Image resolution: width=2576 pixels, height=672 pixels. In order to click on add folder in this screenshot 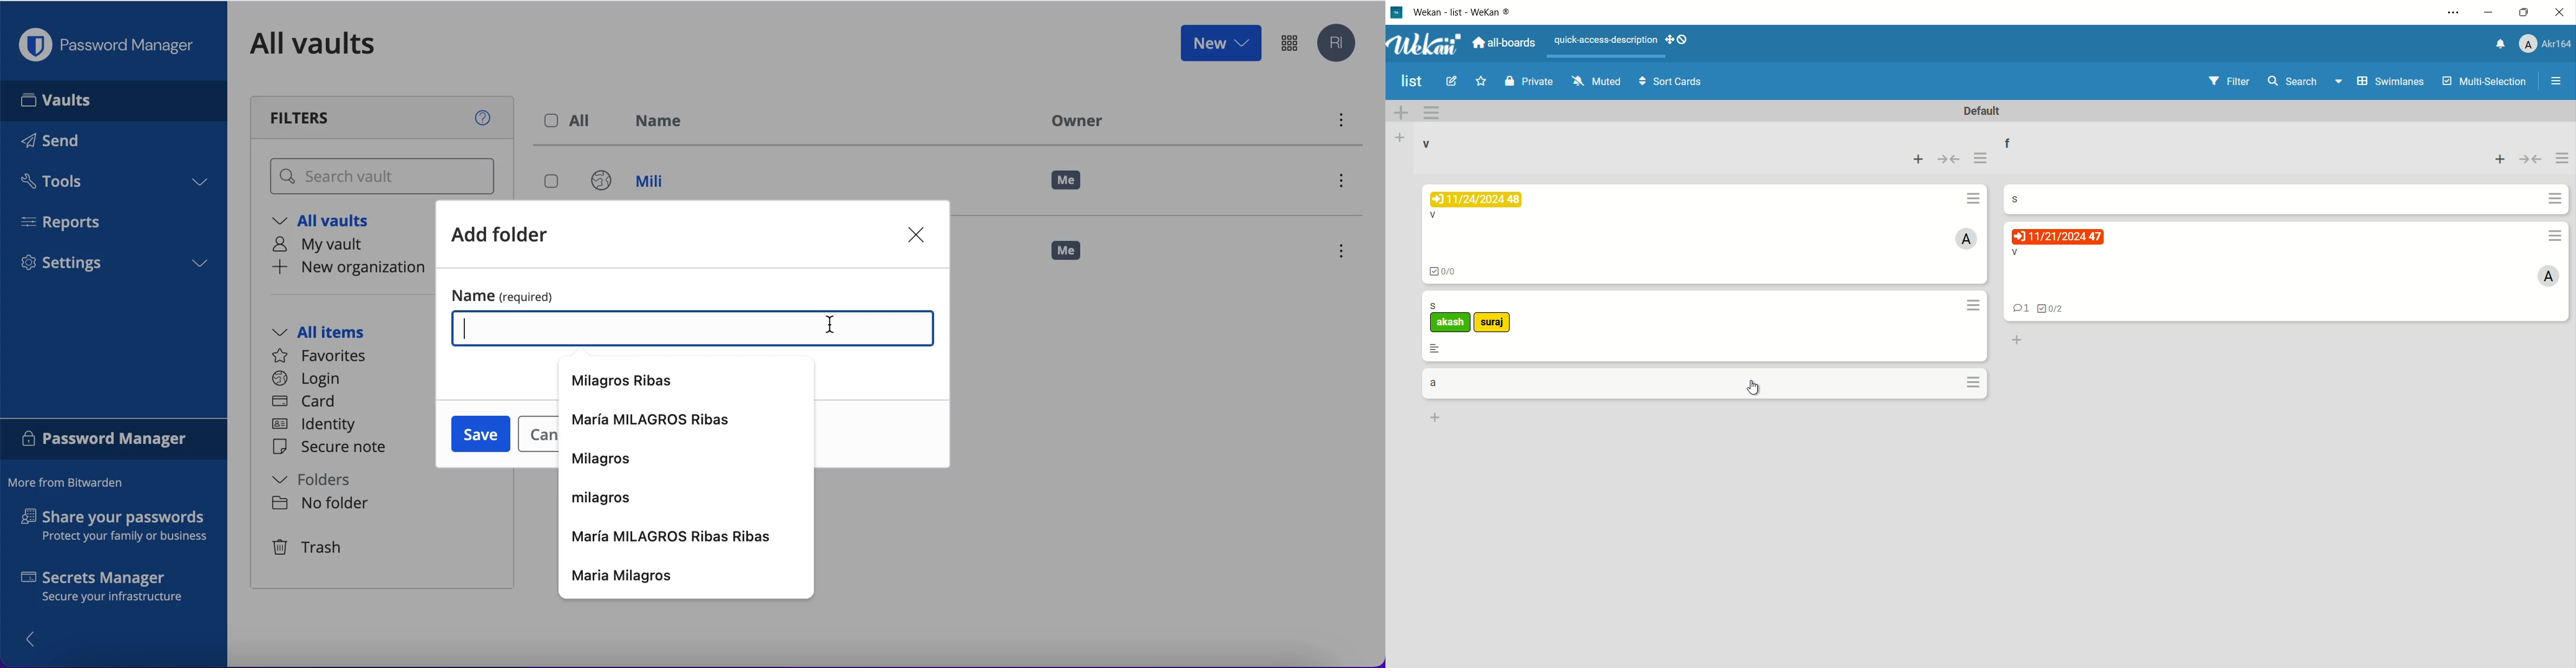, I will do `click(514, 237)`.